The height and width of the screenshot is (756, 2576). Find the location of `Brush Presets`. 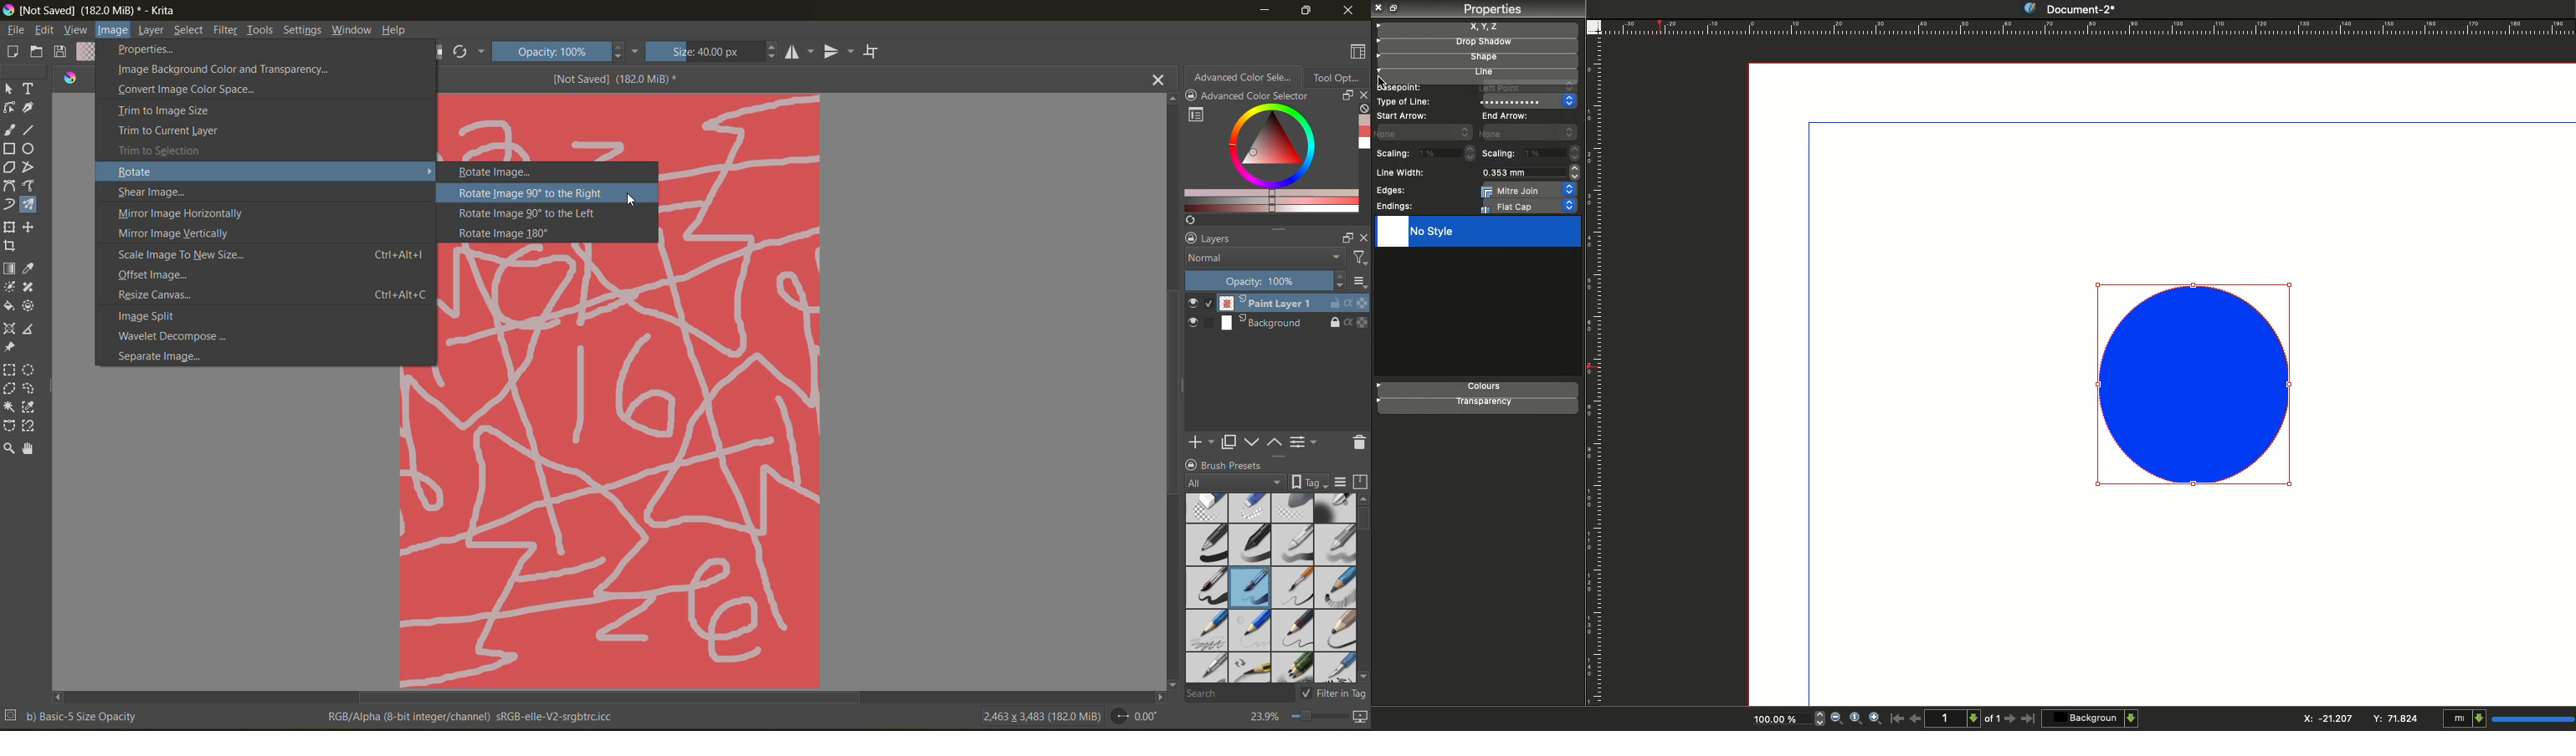

Brush Presets is located at coordinates (1239, 465).